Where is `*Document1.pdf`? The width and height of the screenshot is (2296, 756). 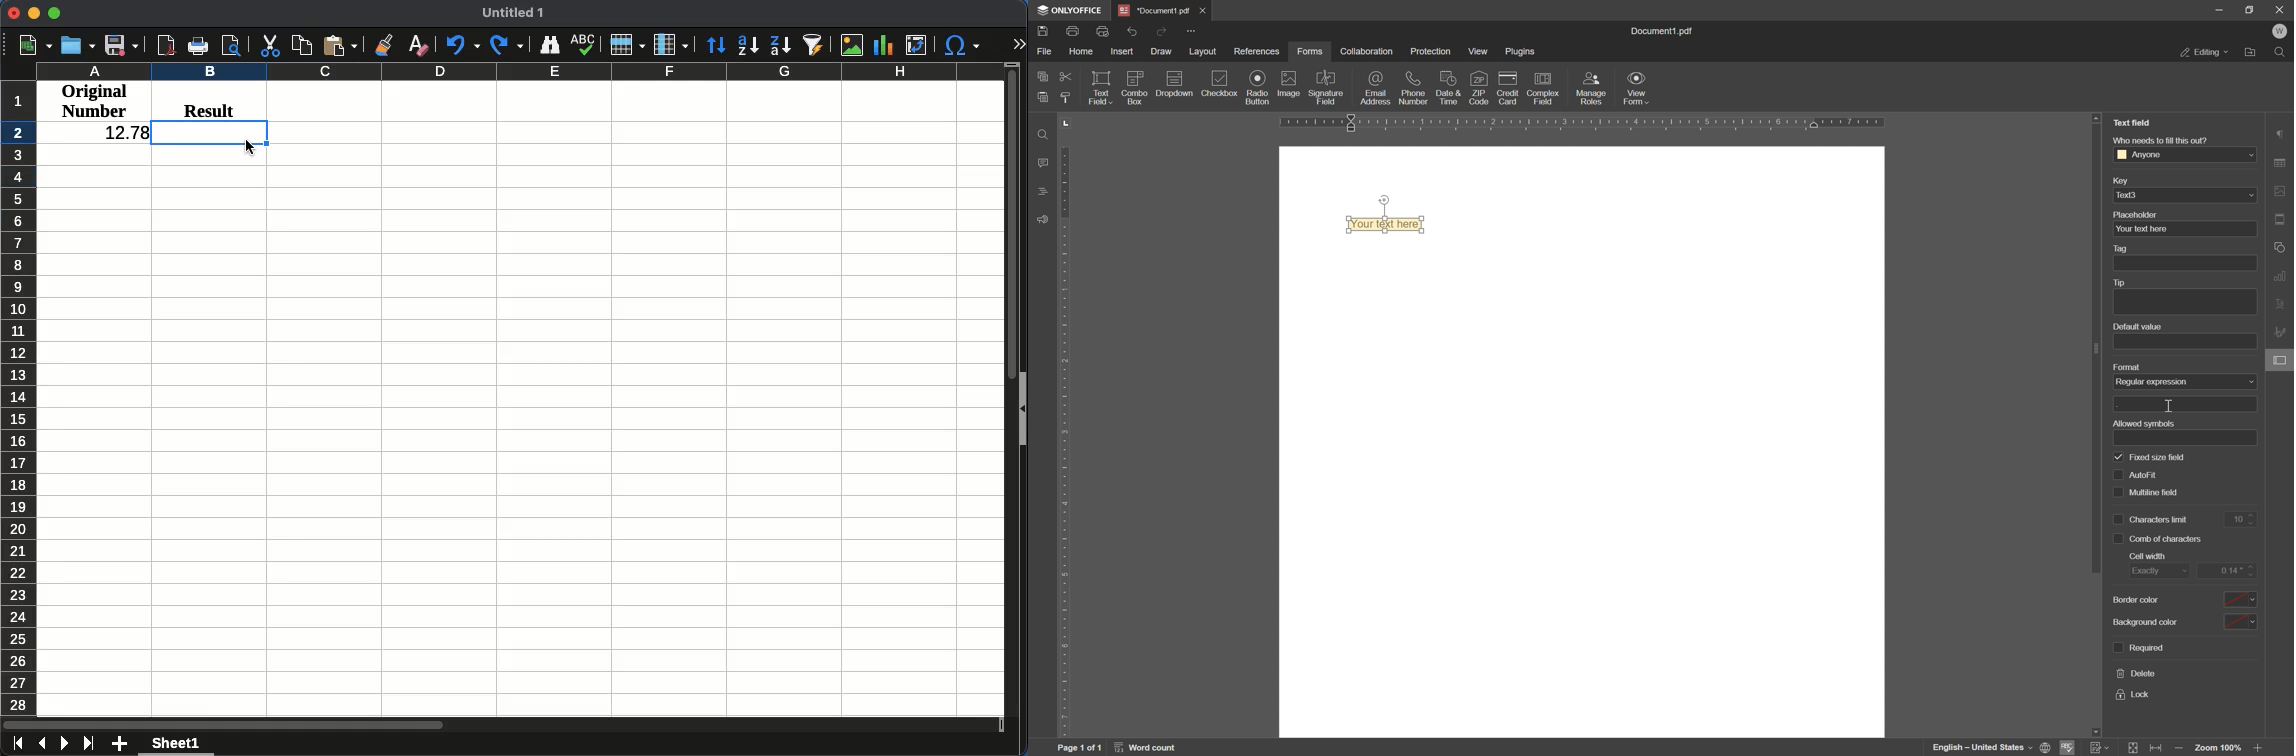
*Document1.pdf is located at coordinates (1205, 10).